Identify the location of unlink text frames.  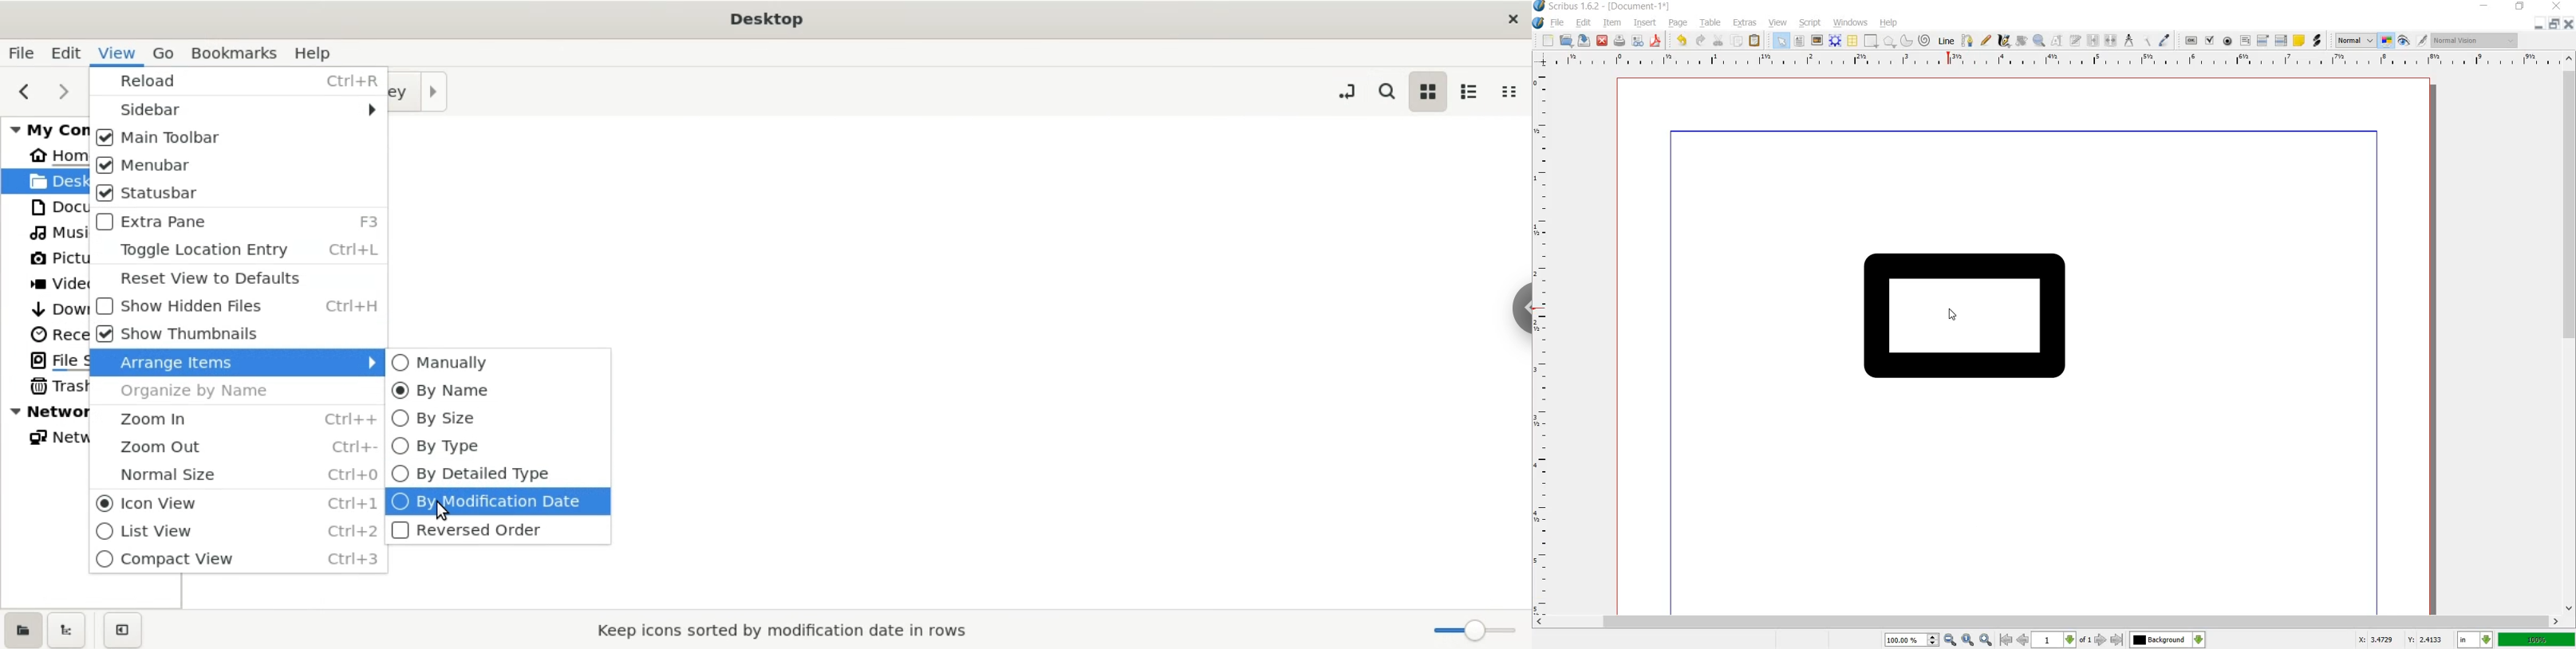
(2112, 39).